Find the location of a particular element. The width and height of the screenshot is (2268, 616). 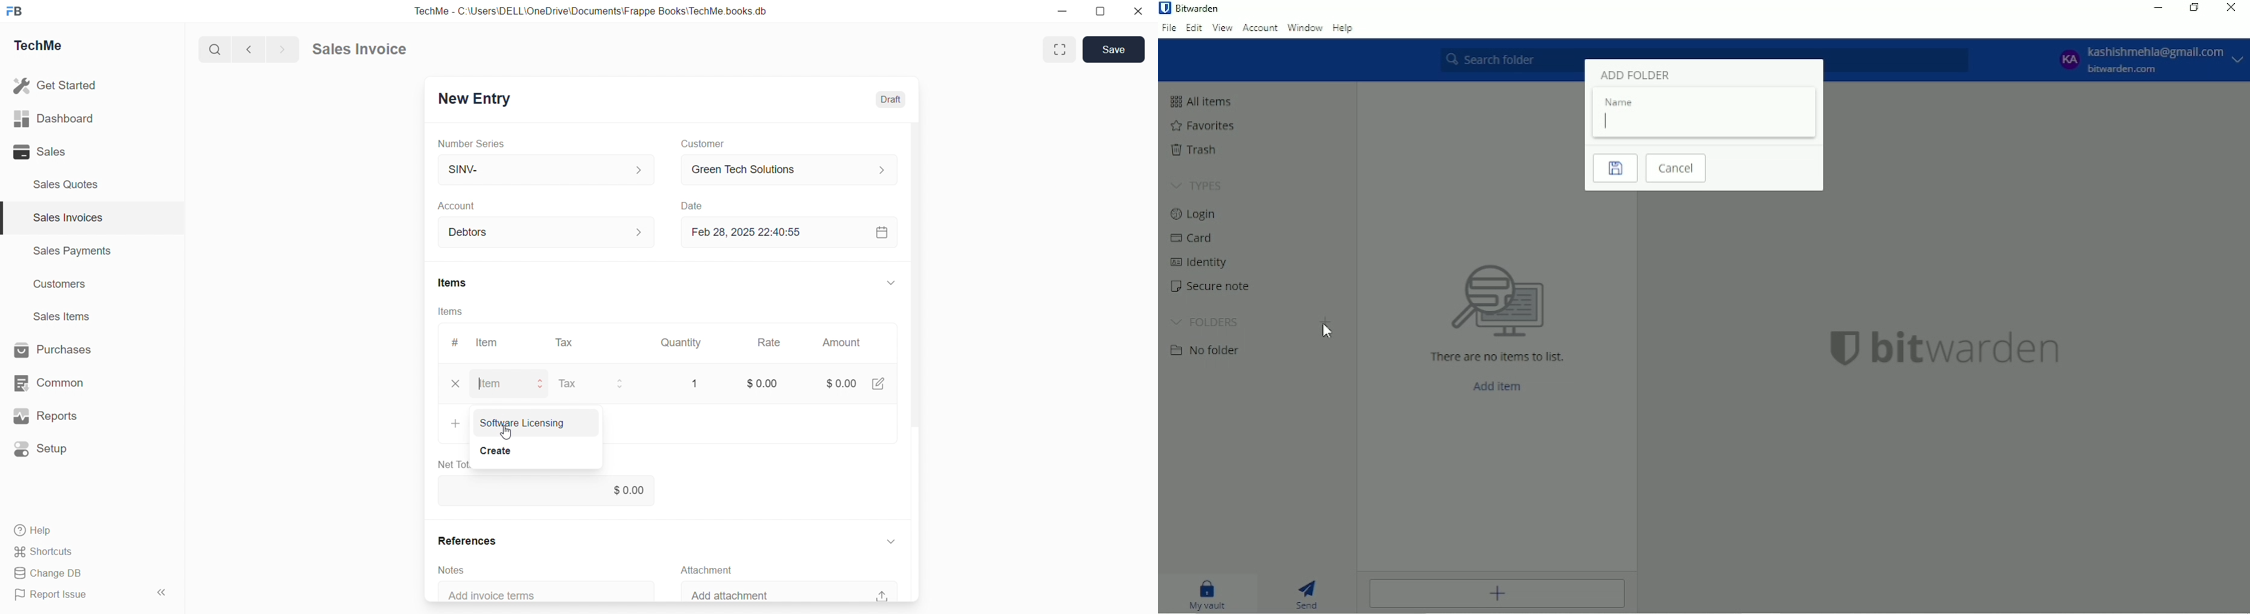

Debtors is located at coordinates (548, 232).